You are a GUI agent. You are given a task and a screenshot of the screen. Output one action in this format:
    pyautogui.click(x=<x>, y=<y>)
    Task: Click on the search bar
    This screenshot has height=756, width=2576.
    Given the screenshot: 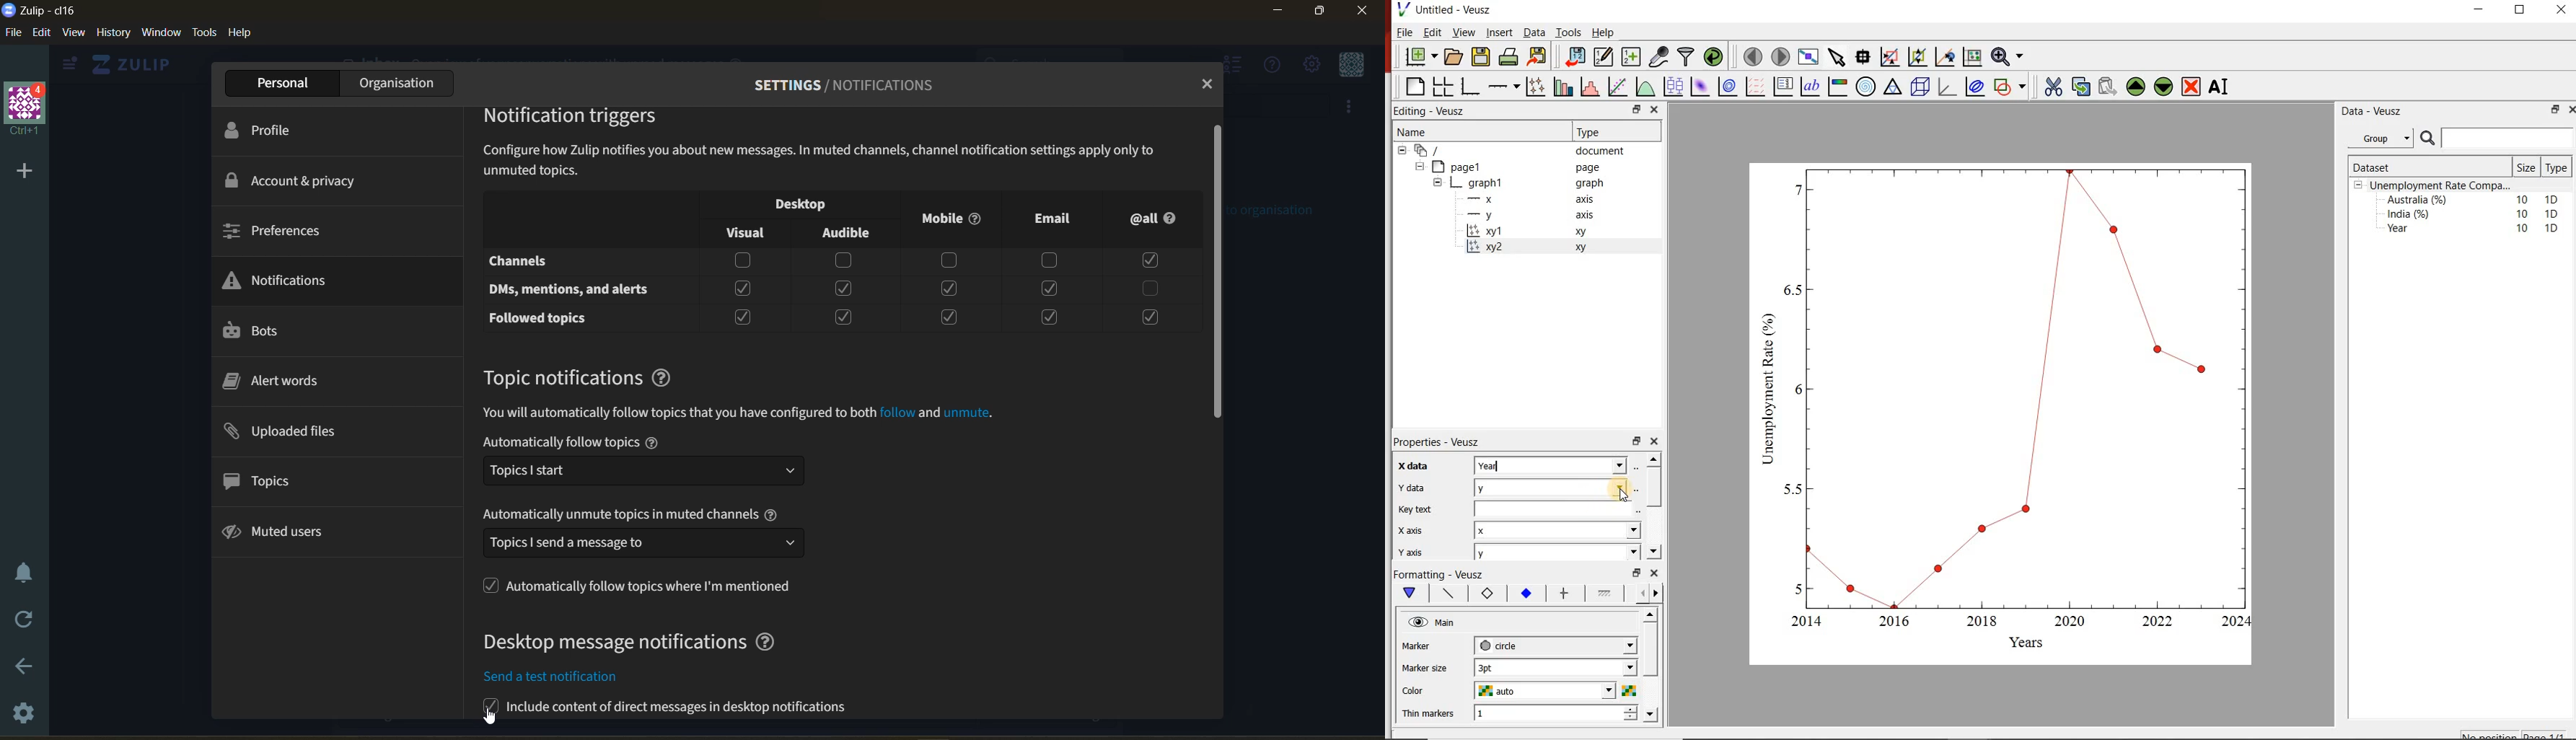 What is the action you would take?
    pyautogui.click(x=2495, y=138)
    